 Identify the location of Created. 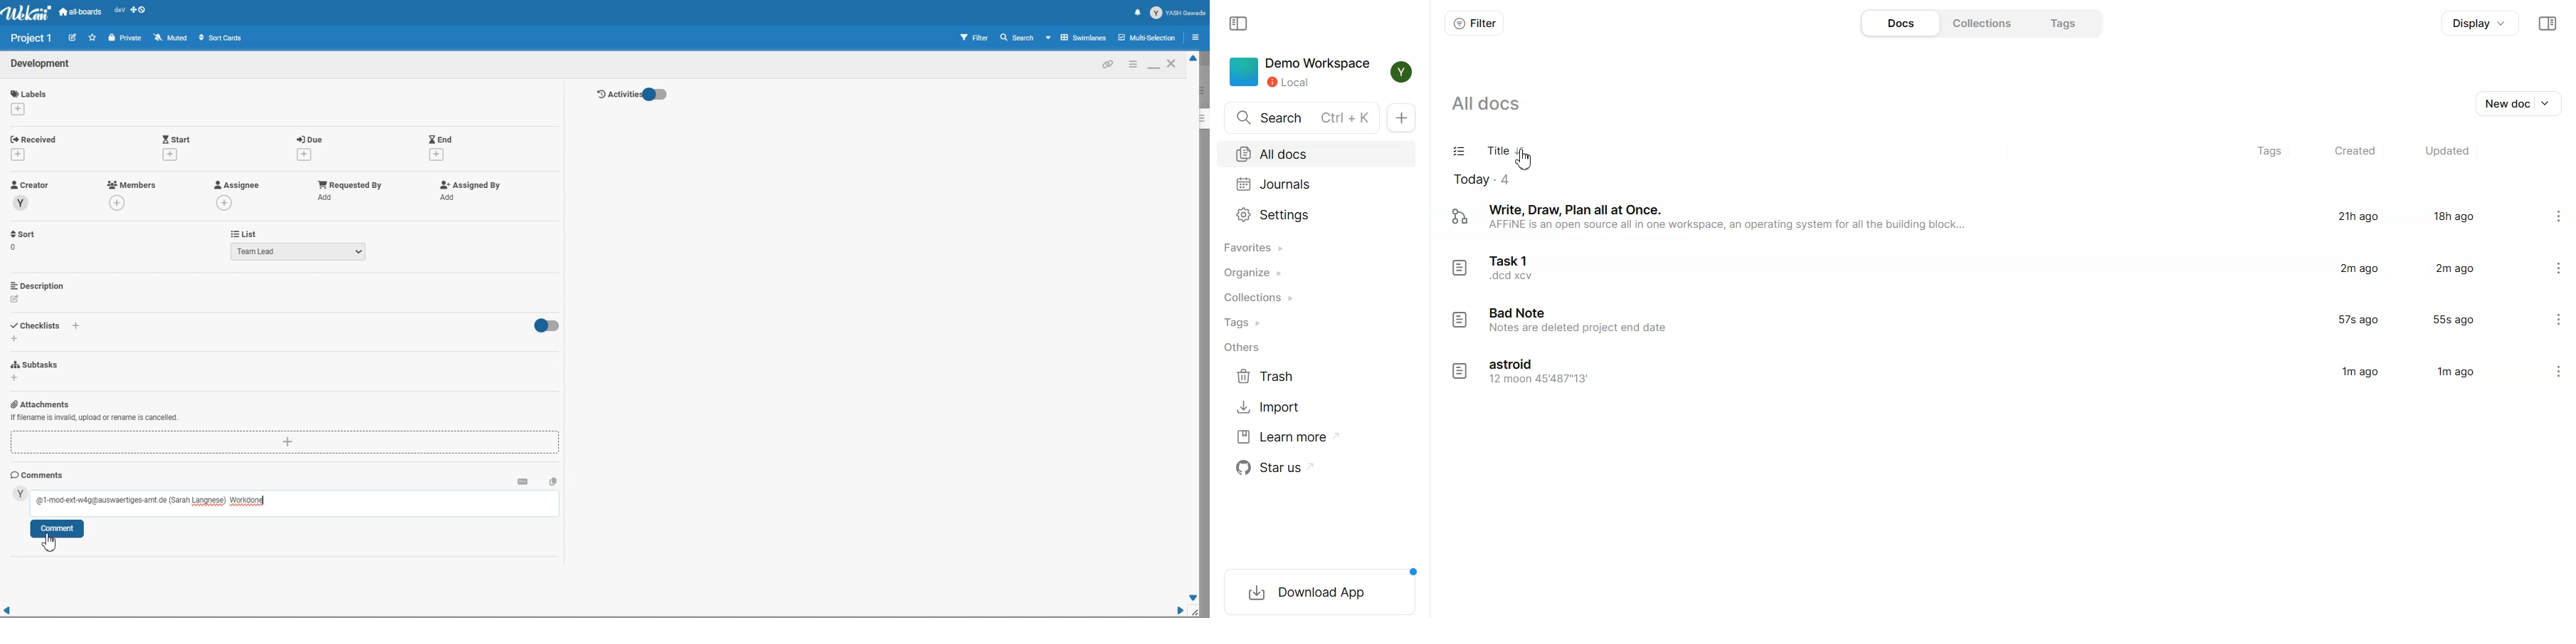
(2355, 152).